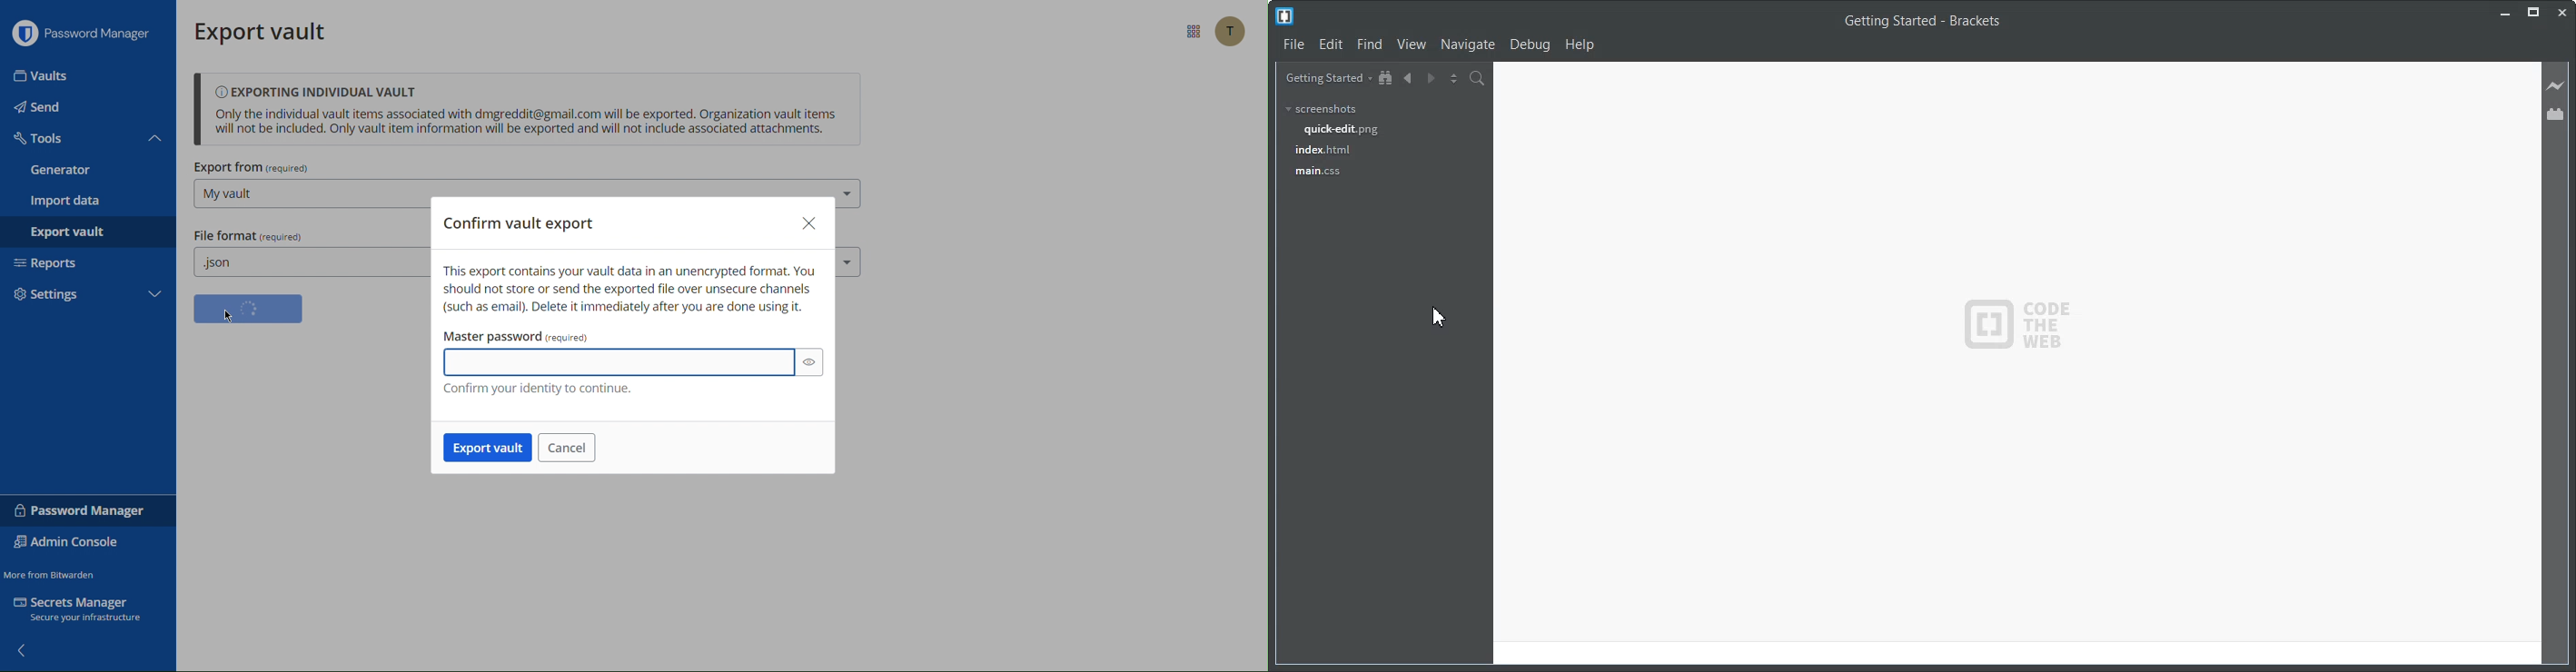 The width and height of the screenshot is (2576, 672). What do you see at coordinates (307, 253) in the screenshot?
I see `File format (.json)` at bounding box center [307, 253].